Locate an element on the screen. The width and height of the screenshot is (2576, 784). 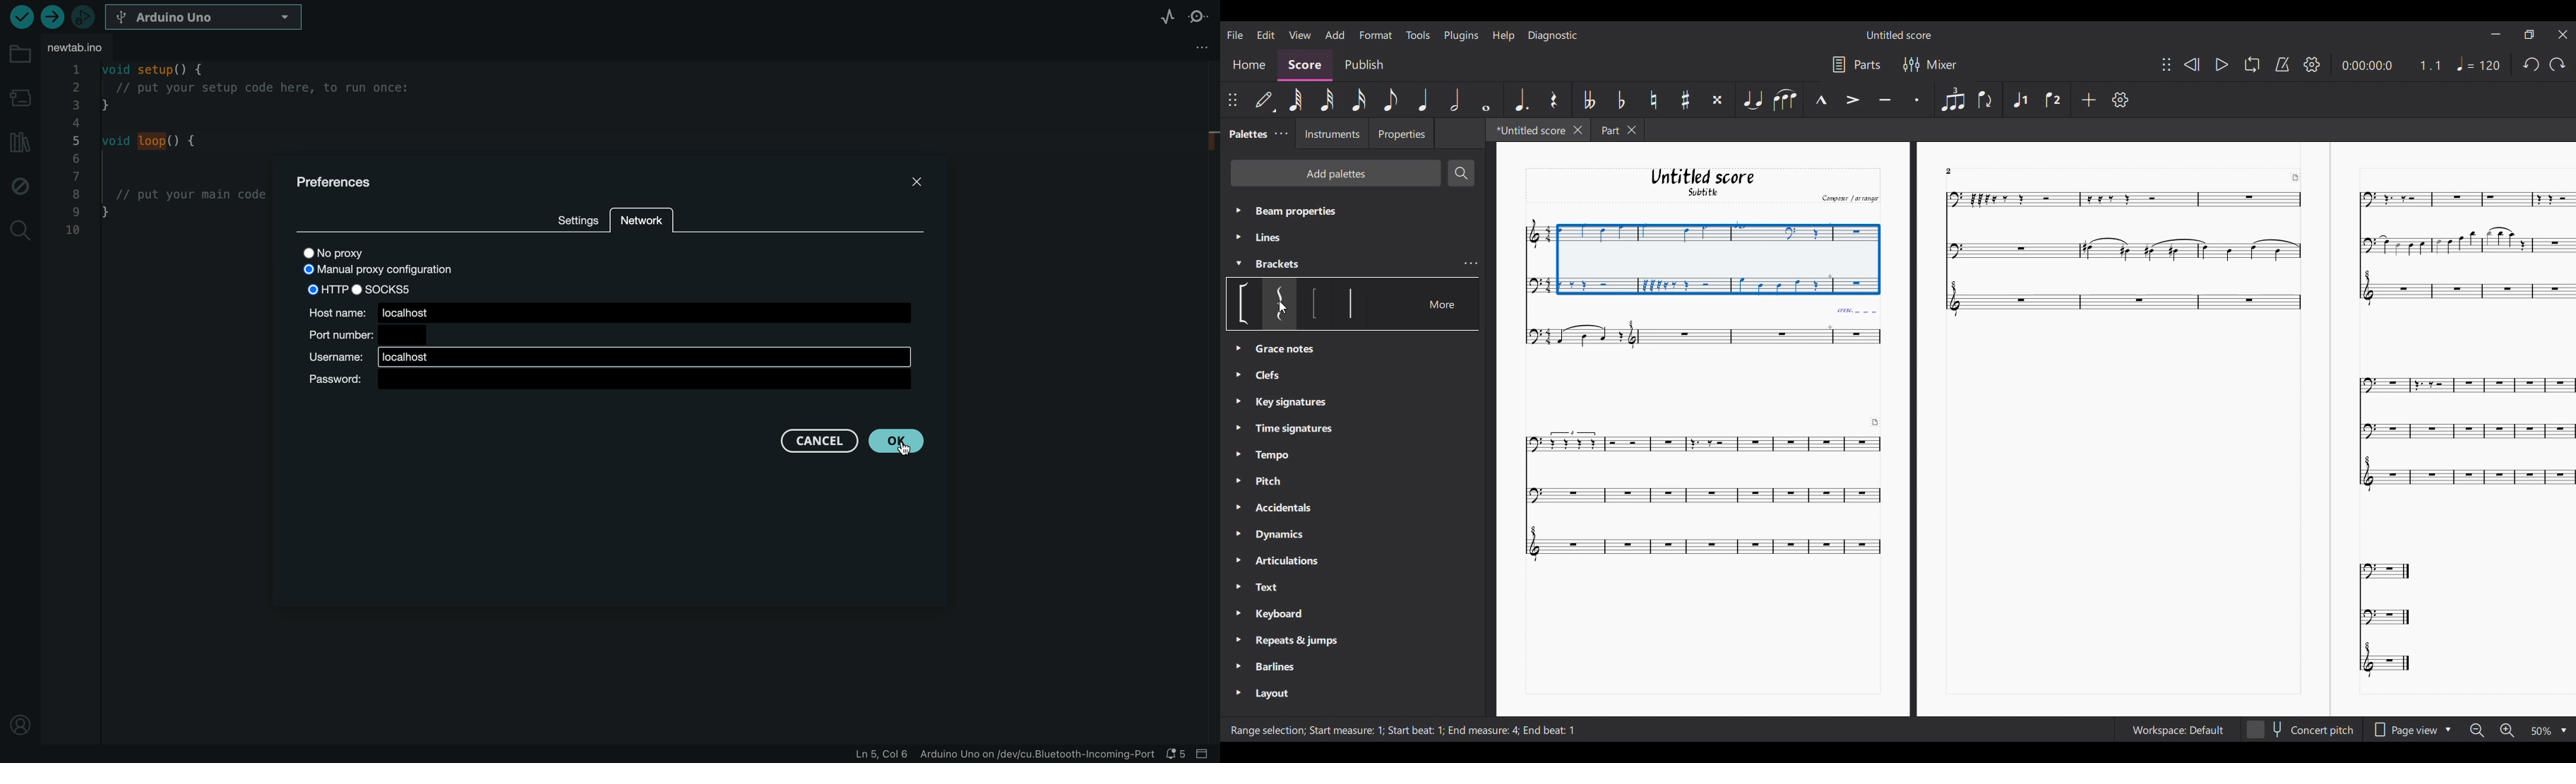
range selection ; is located at coordinates (1264, 731).